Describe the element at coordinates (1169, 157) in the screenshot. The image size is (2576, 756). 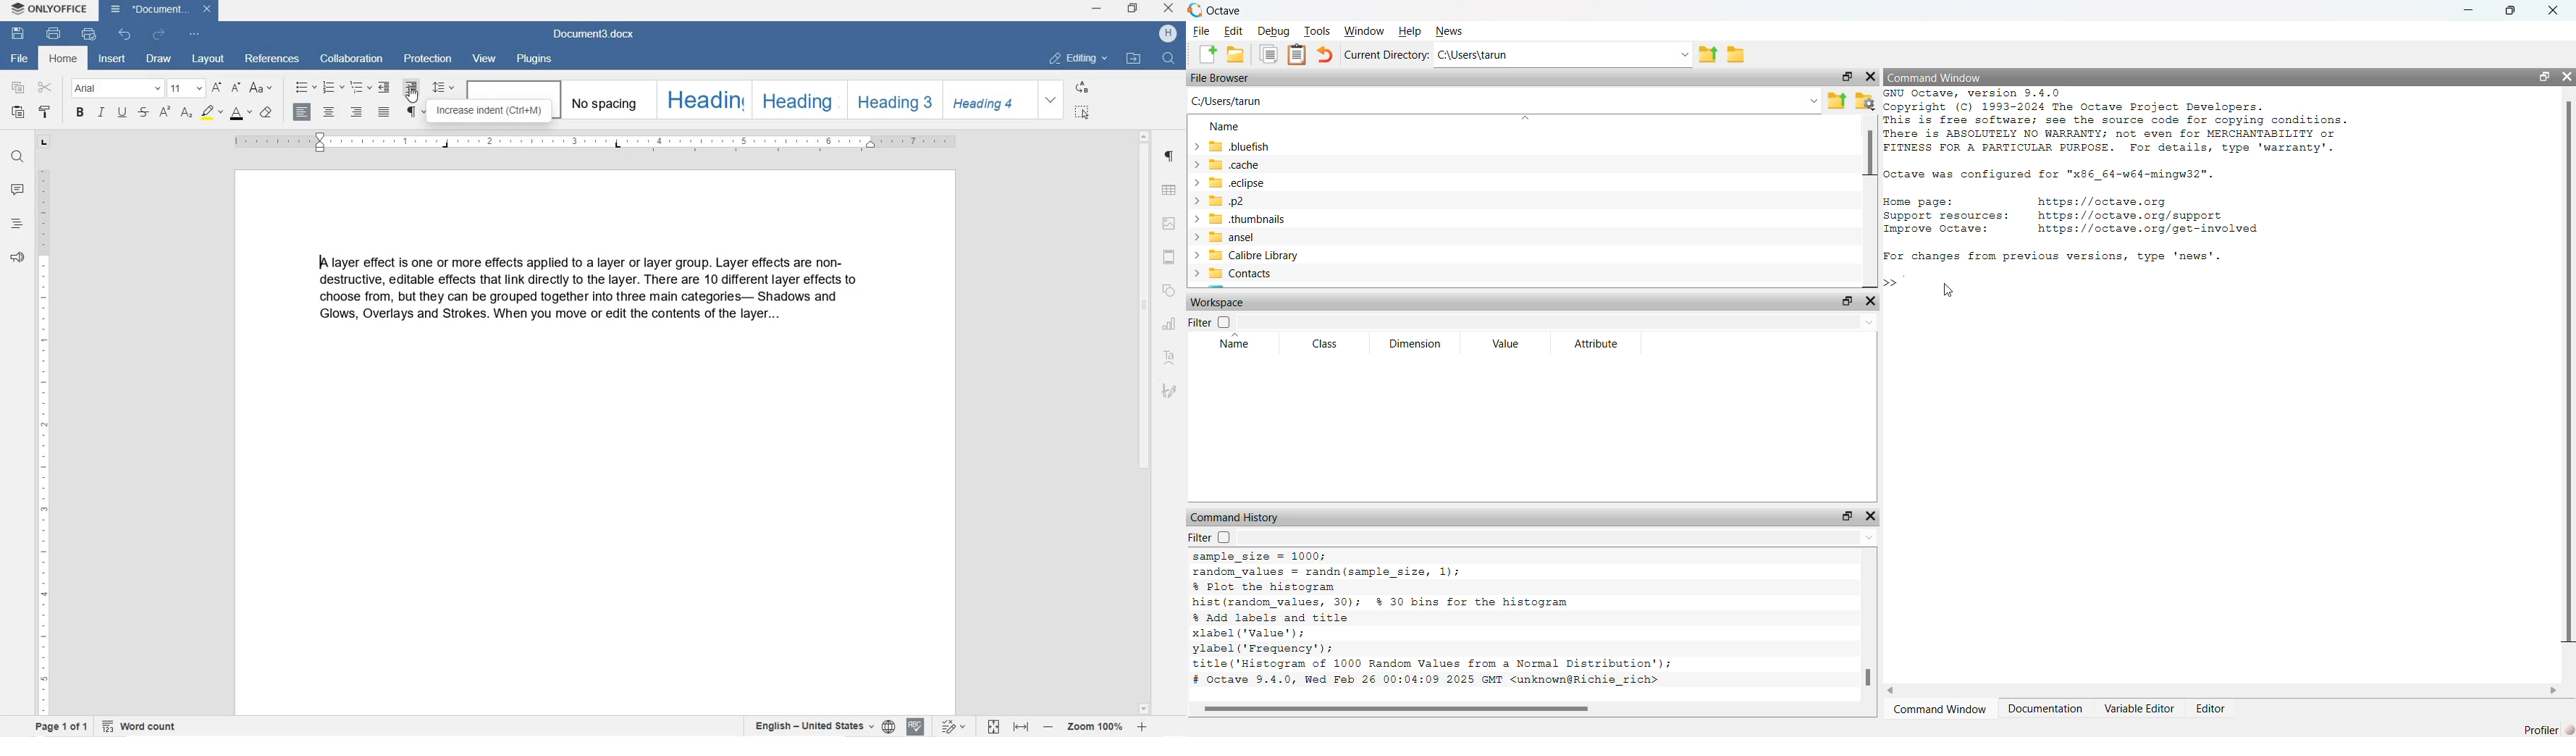
I see `PARAGRAPH SETTINGS` at that location.